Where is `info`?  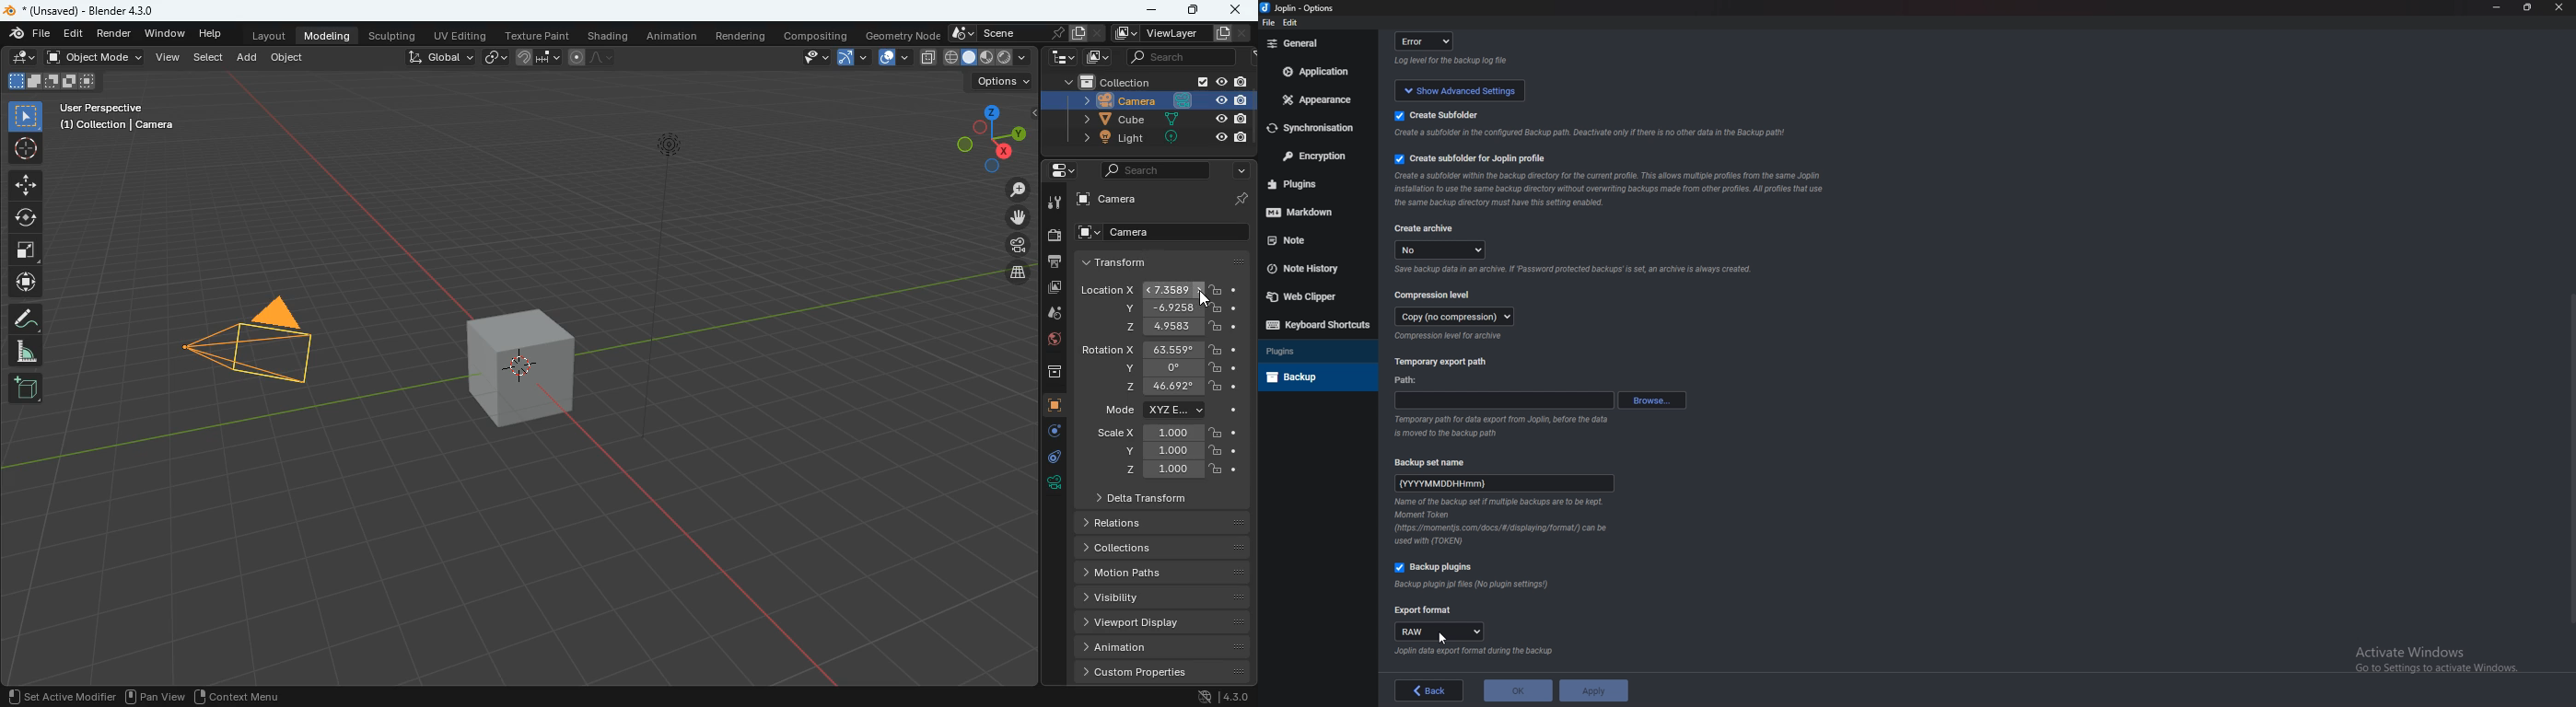
info is located at coordinates (1573, 270).